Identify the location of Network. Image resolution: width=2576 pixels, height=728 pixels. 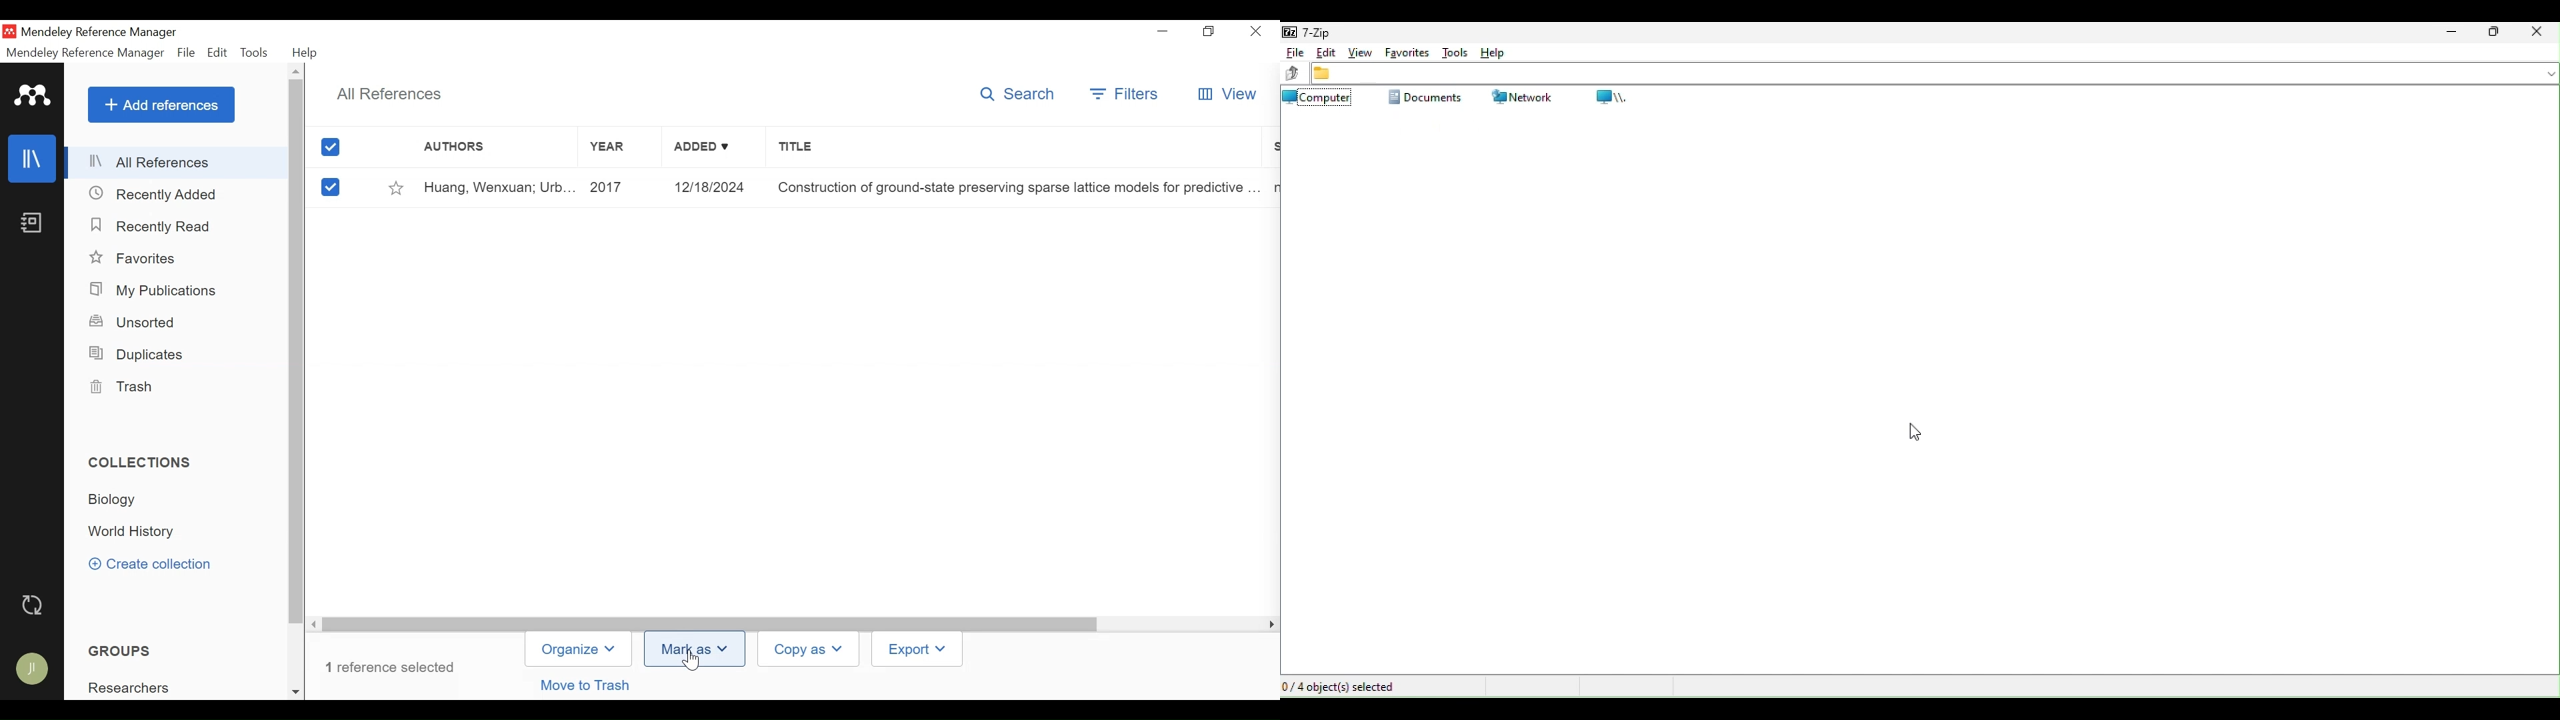
(1516, 97).